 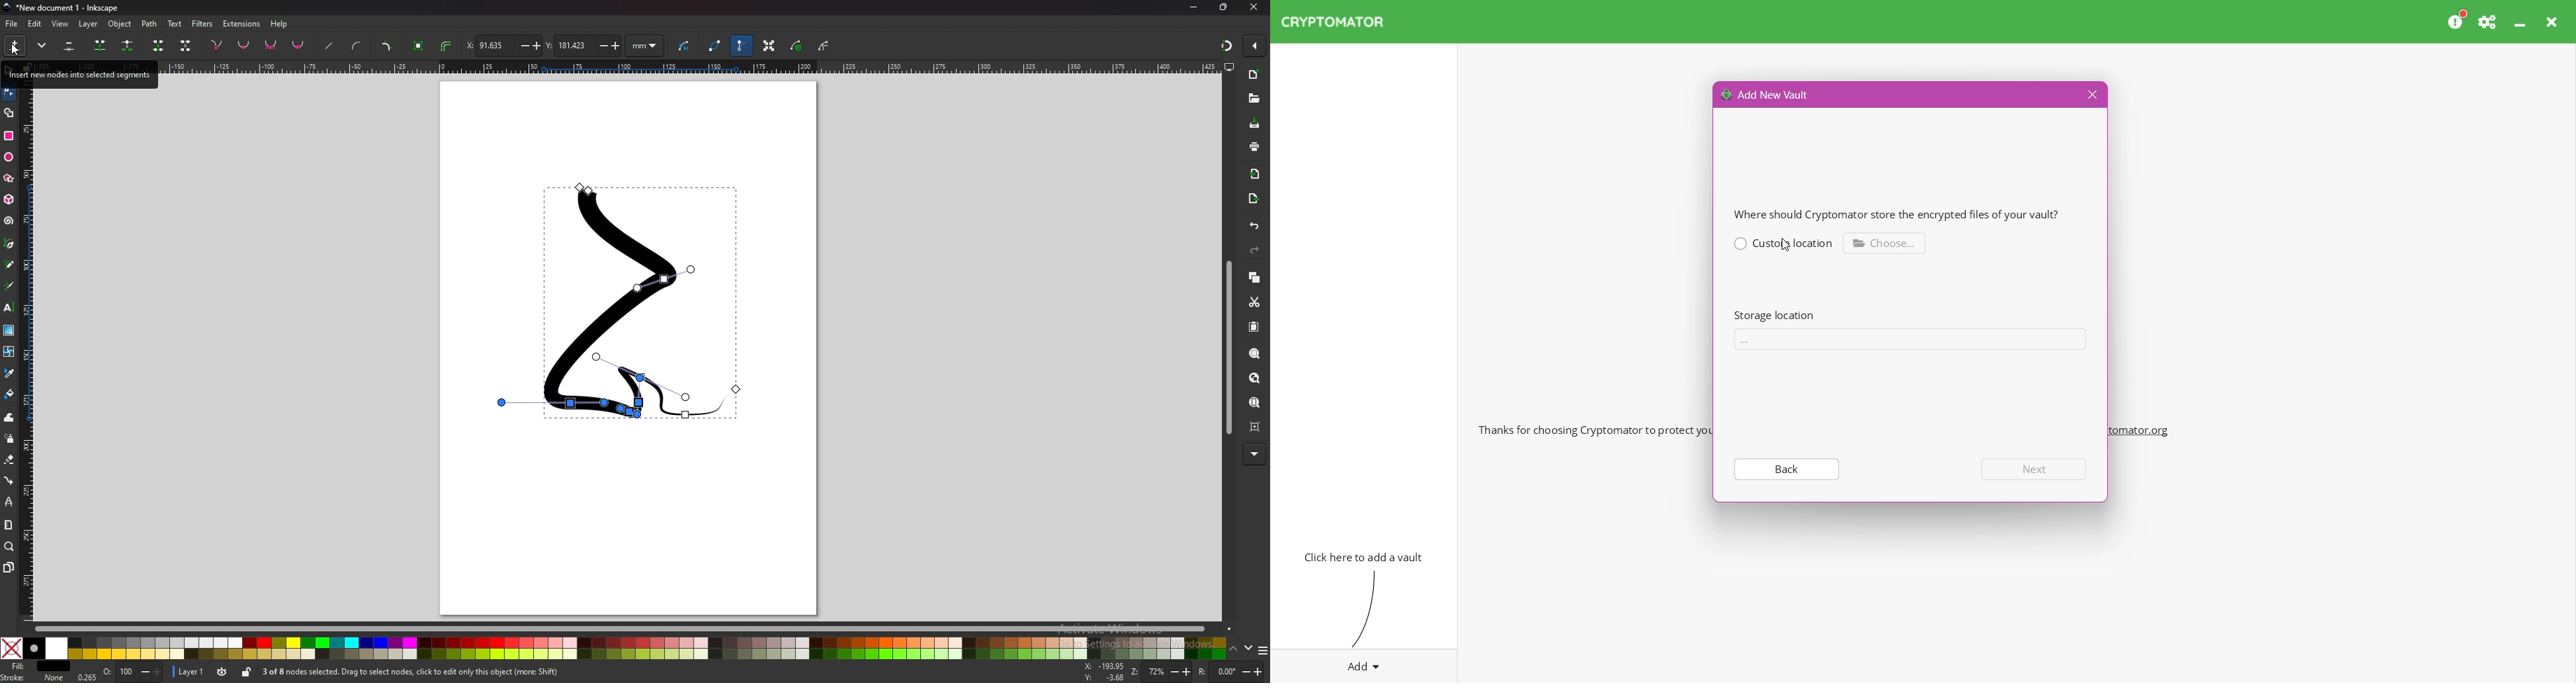 I want to click on info, so click(x=459, y=672).